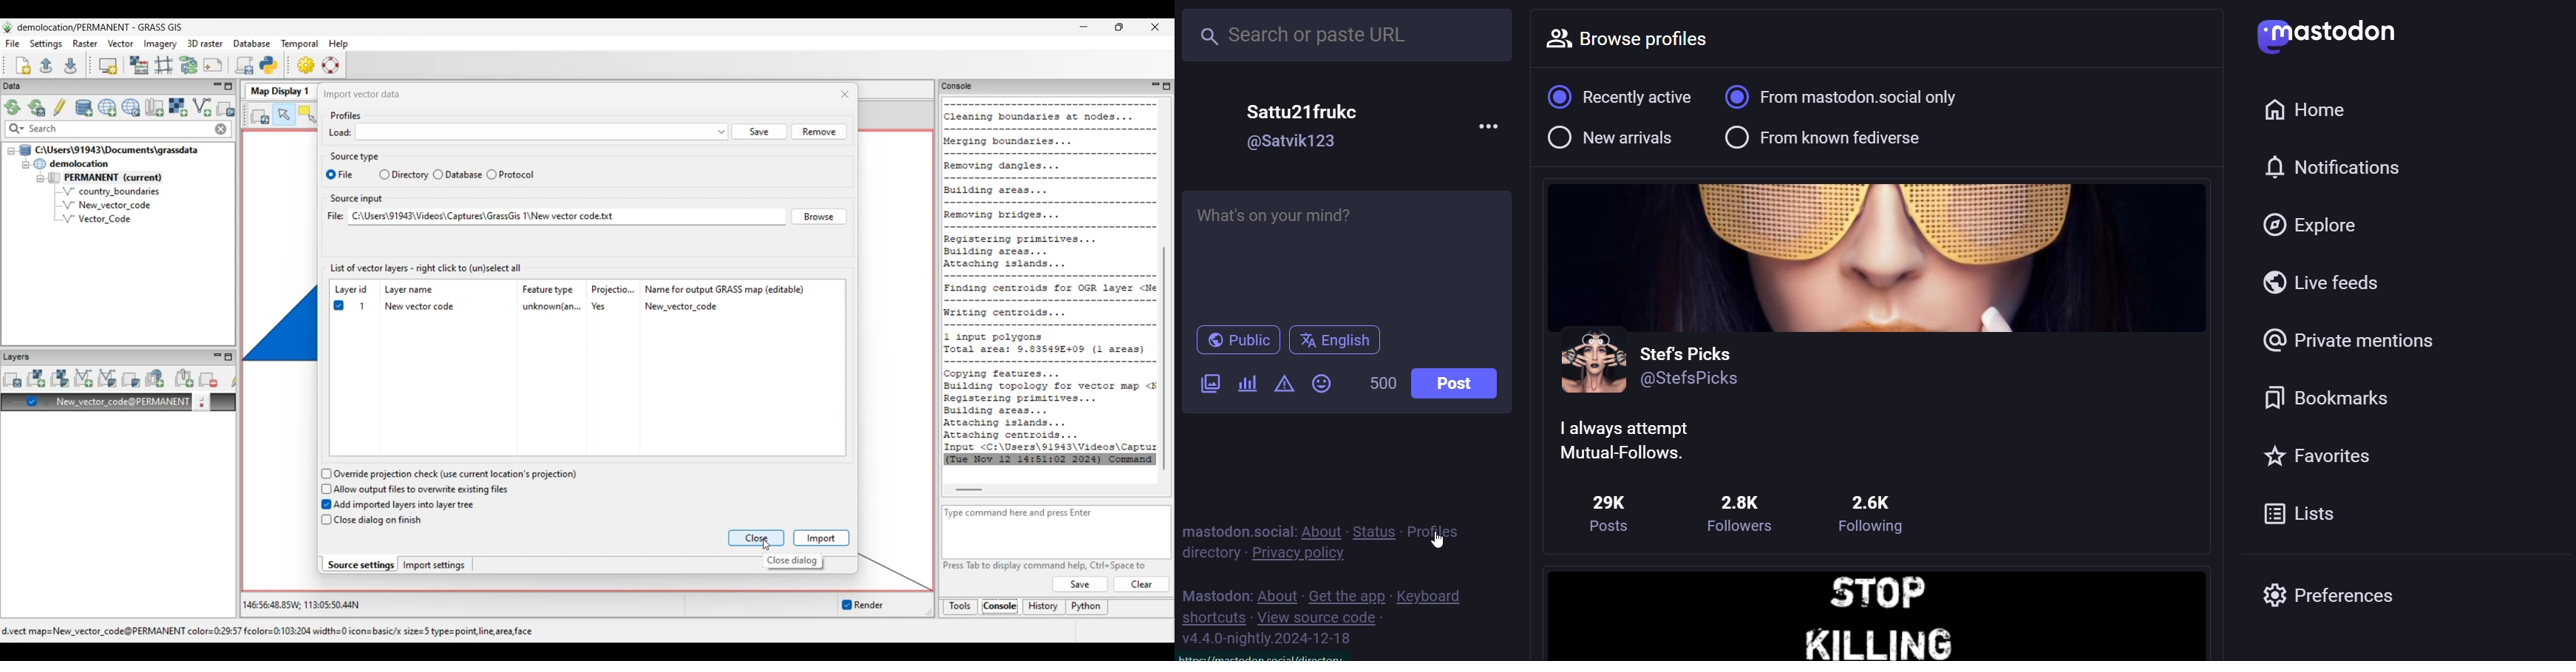  I want to click on preferences, so click(2334, 595).